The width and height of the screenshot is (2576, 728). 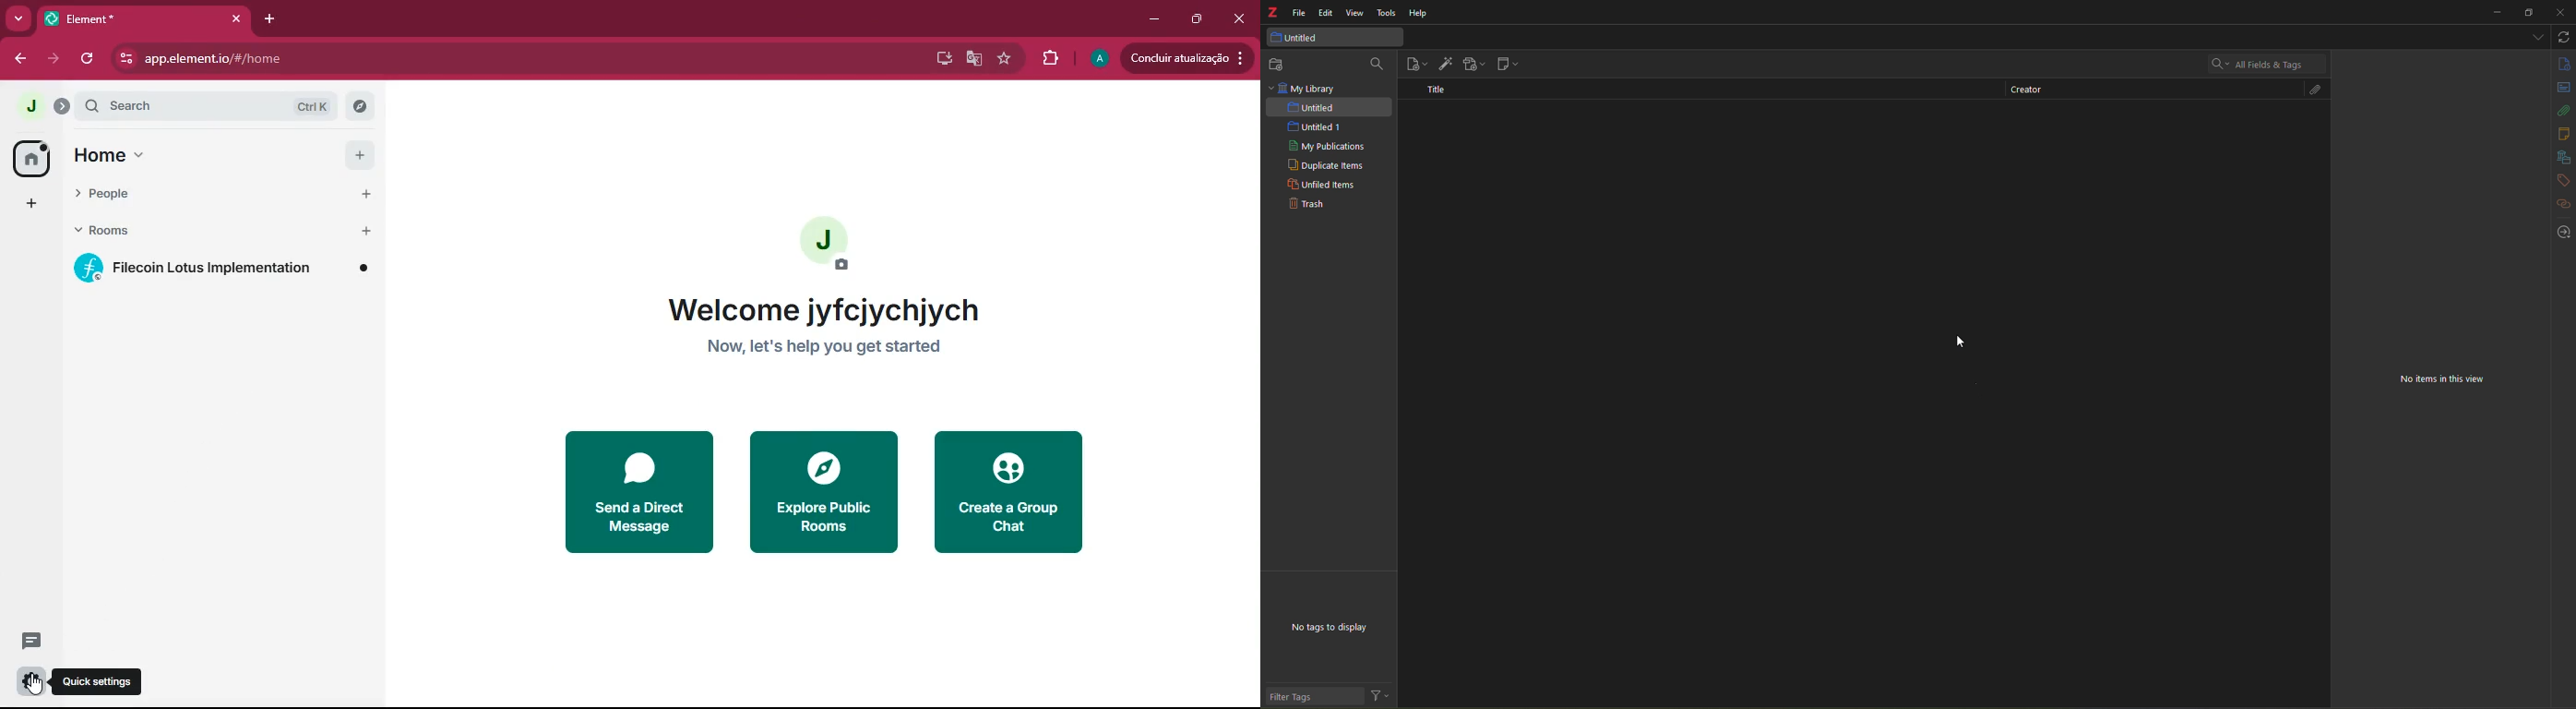 I want to click on profile, so click(x=1096, y=59).